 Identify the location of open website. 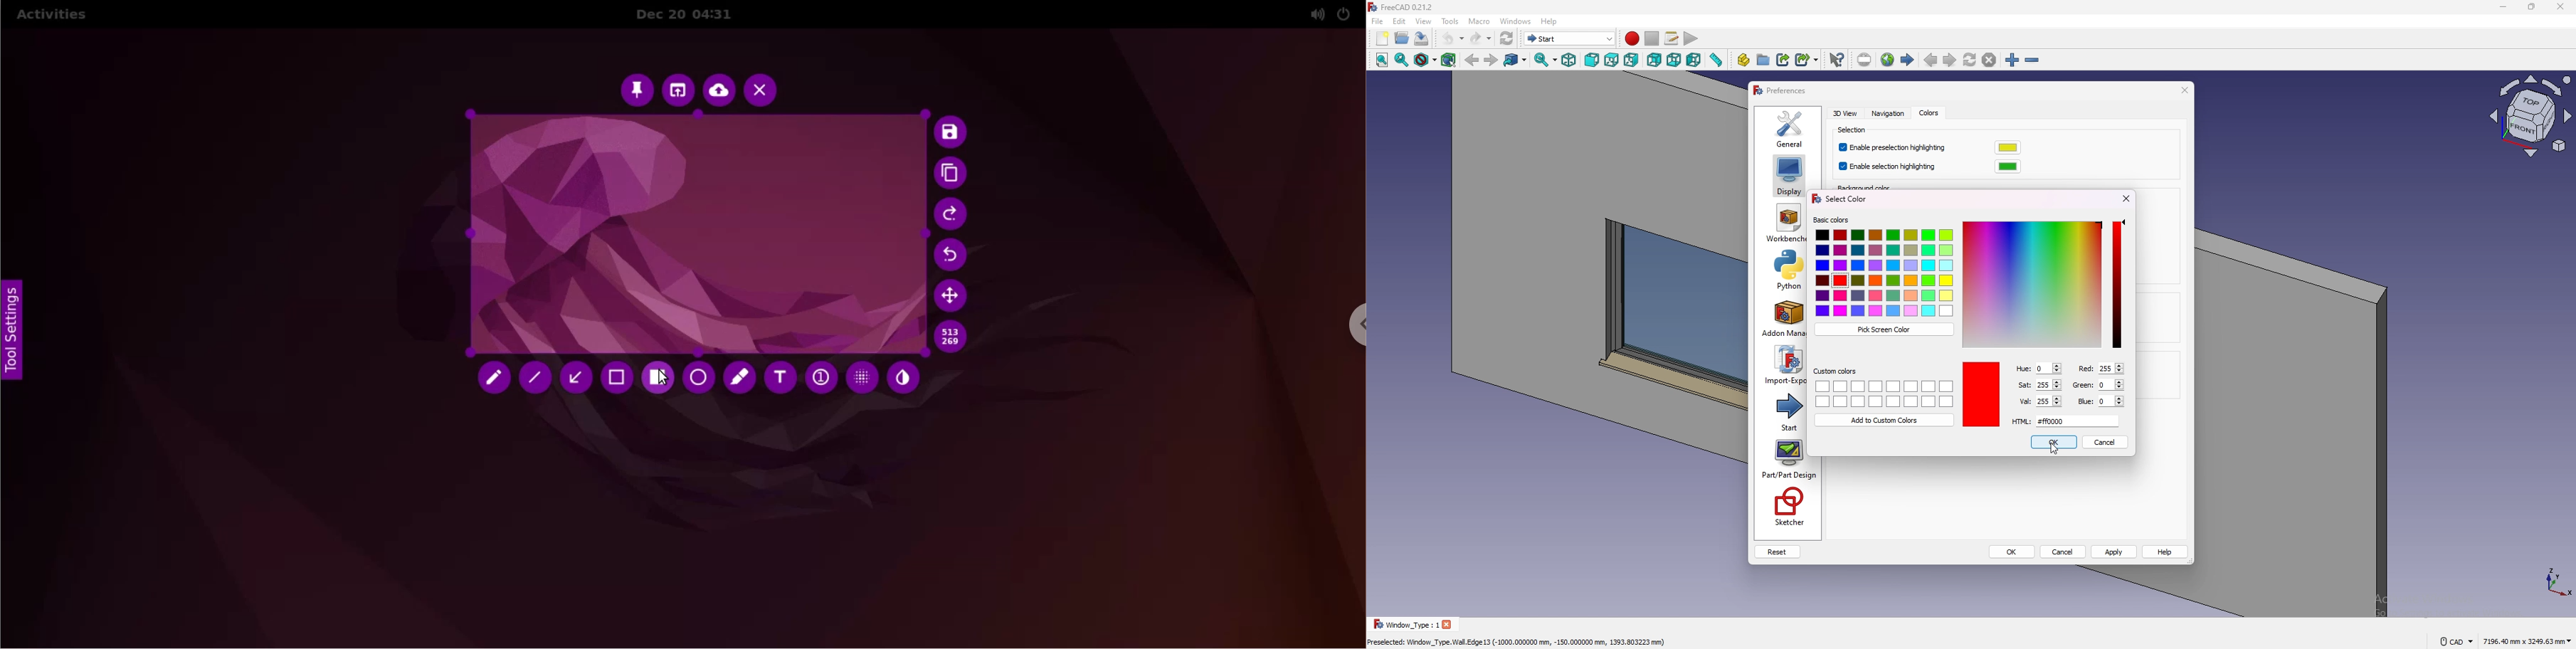
(1889, 60).